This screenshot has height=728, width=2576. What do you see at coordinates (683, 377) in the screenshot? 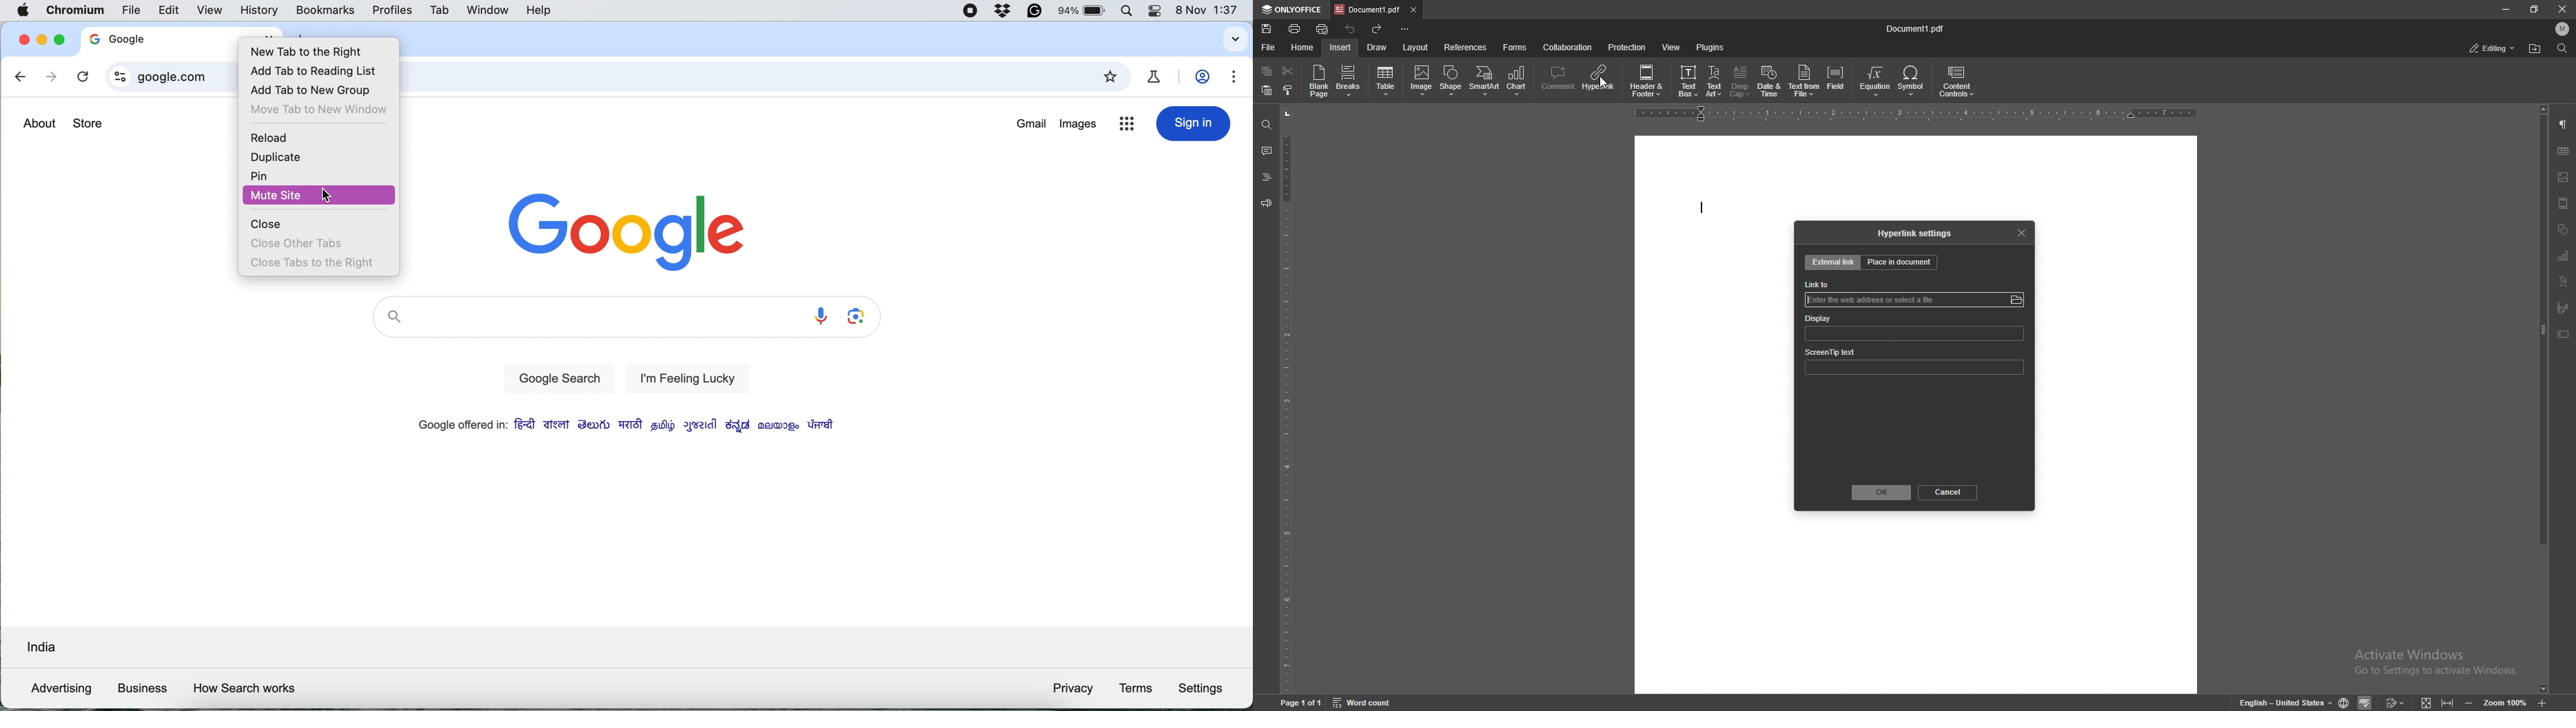
I see `i'm feeling lucky` at bounding box center [683, 377].